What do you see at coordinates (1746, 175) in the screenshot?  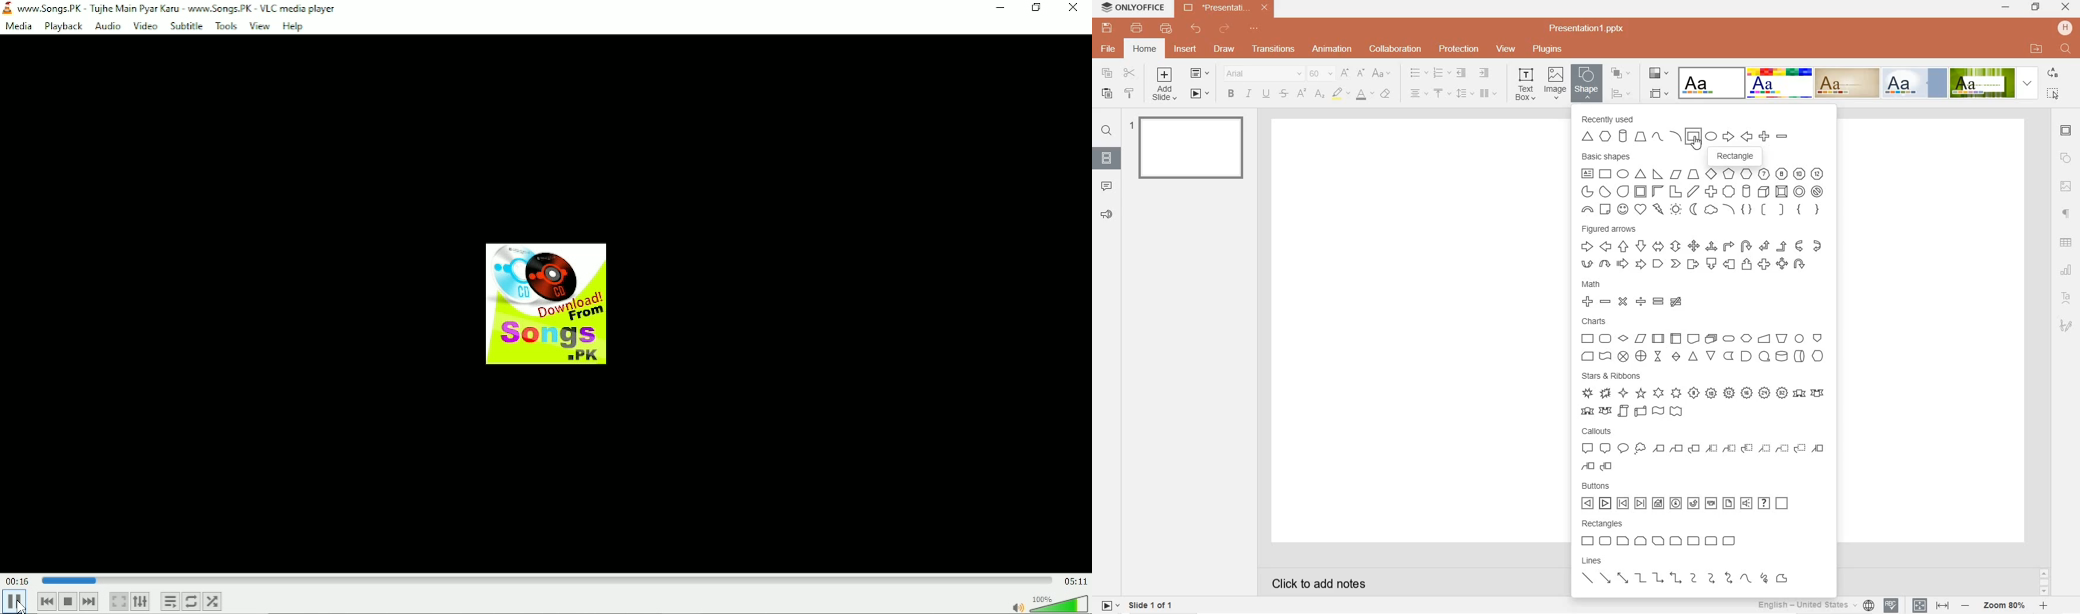 I see `Hexagon` at bounding box center [1746, 175].